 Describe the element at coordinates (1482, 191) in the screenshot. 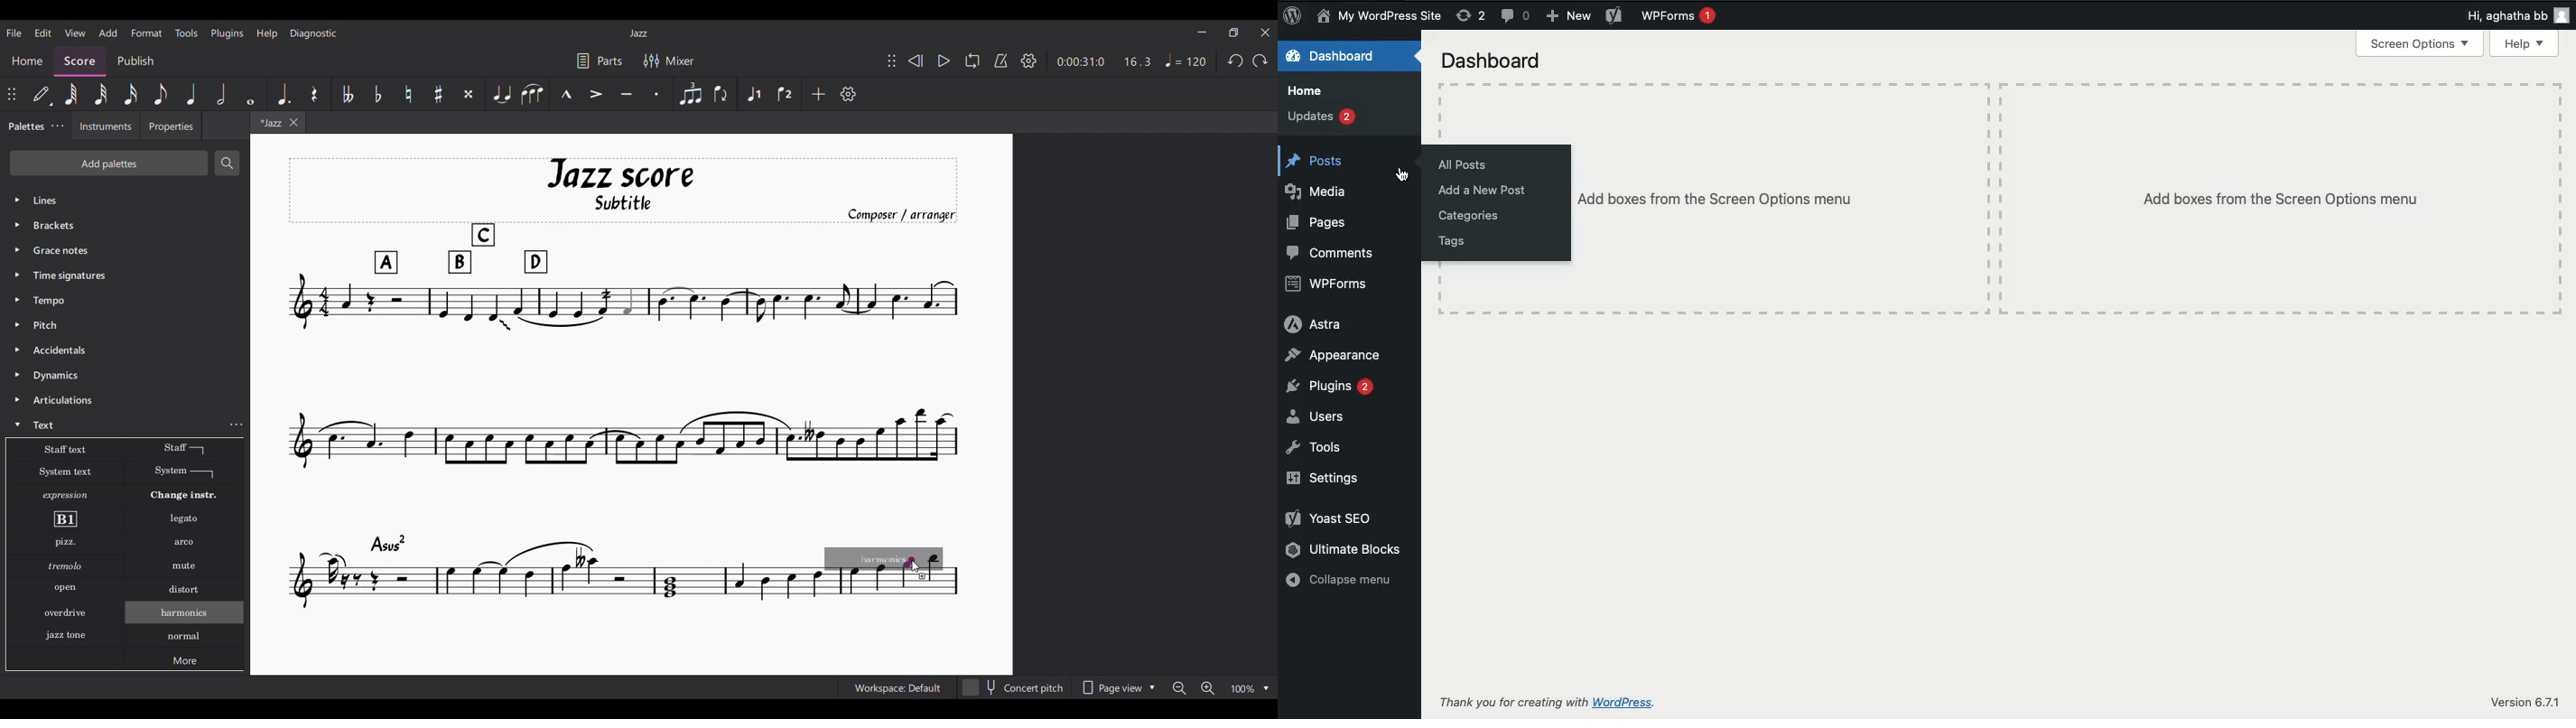

I see `Add a new post` at that location.